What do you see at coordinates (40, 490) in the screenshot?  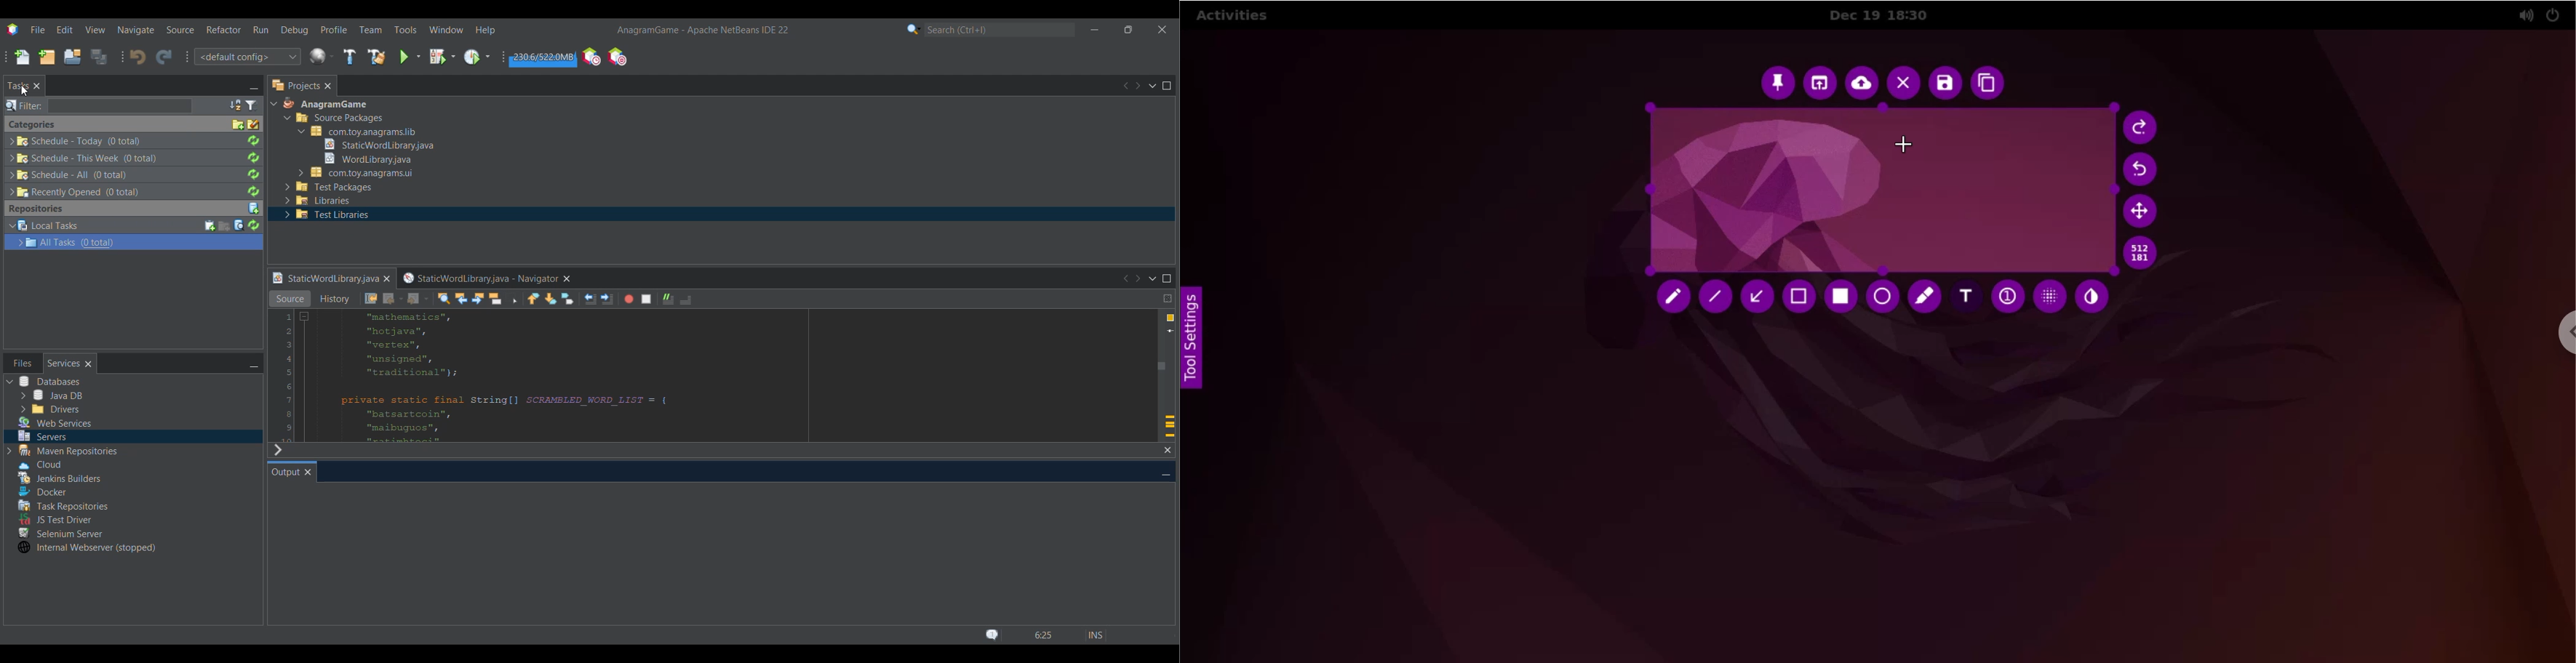 I see `` at bounding box center [40, 490].